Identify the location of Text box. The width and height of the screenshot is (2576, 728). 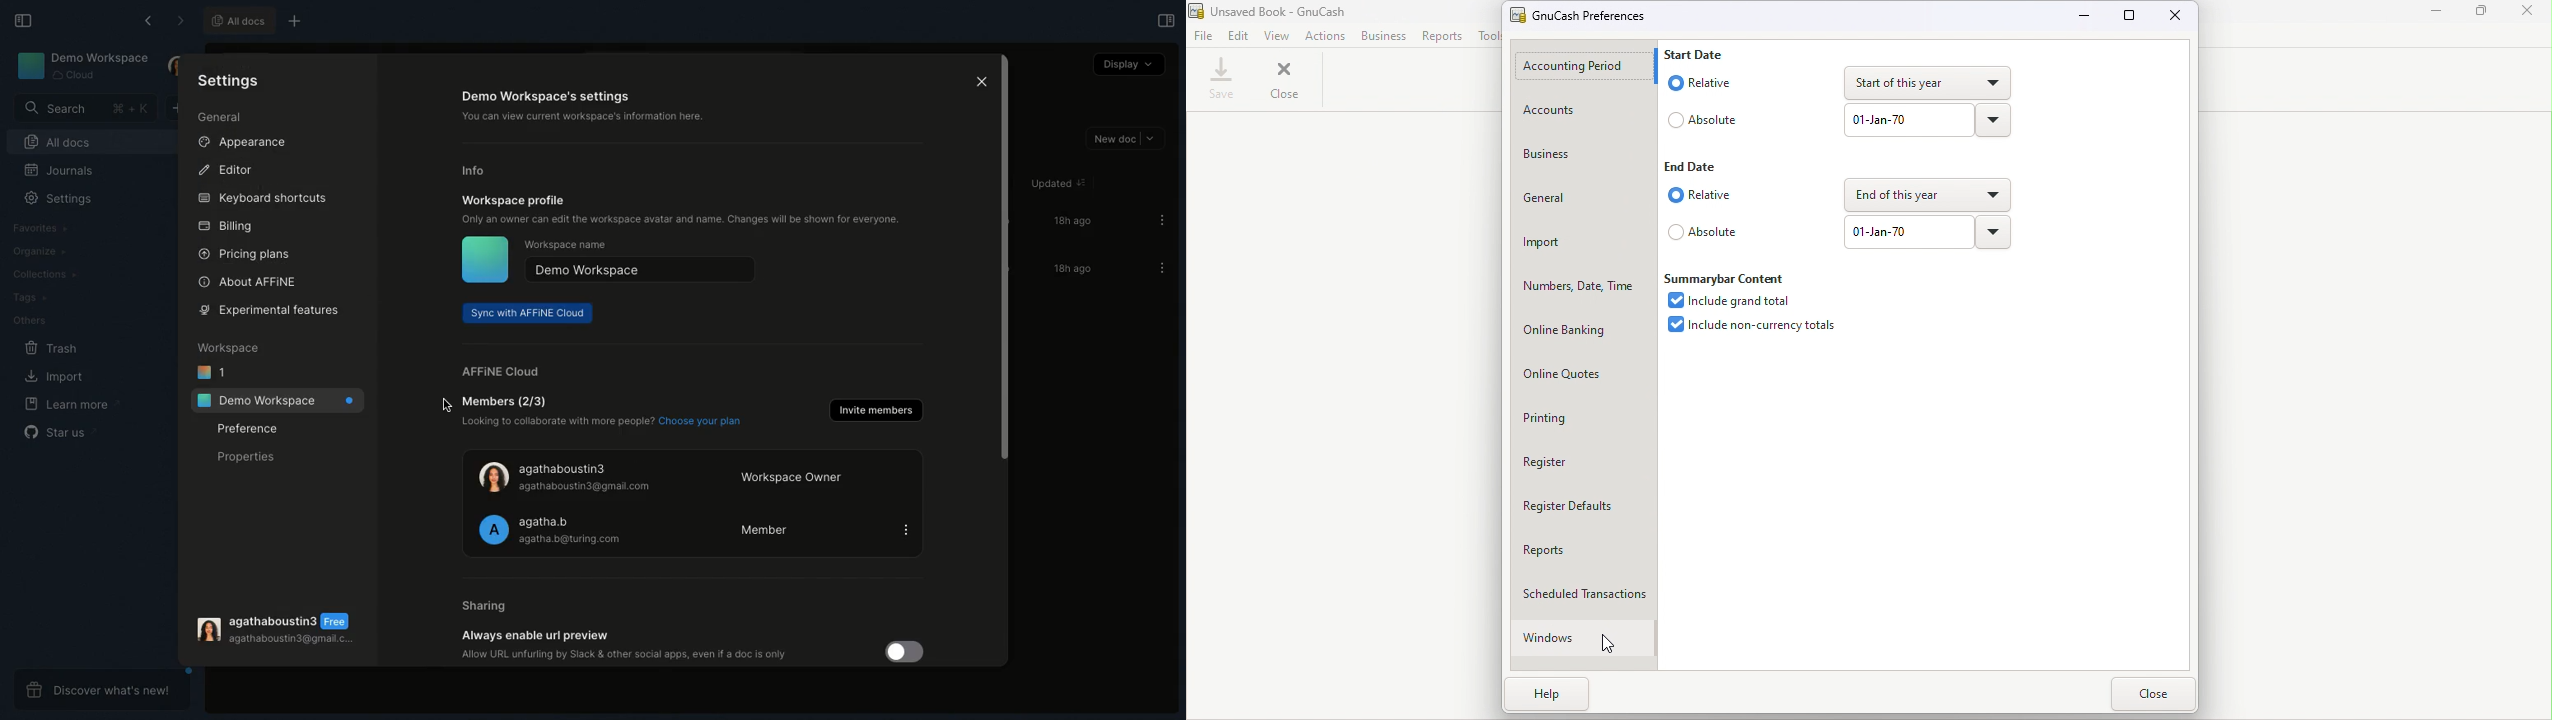
(1907, 232).